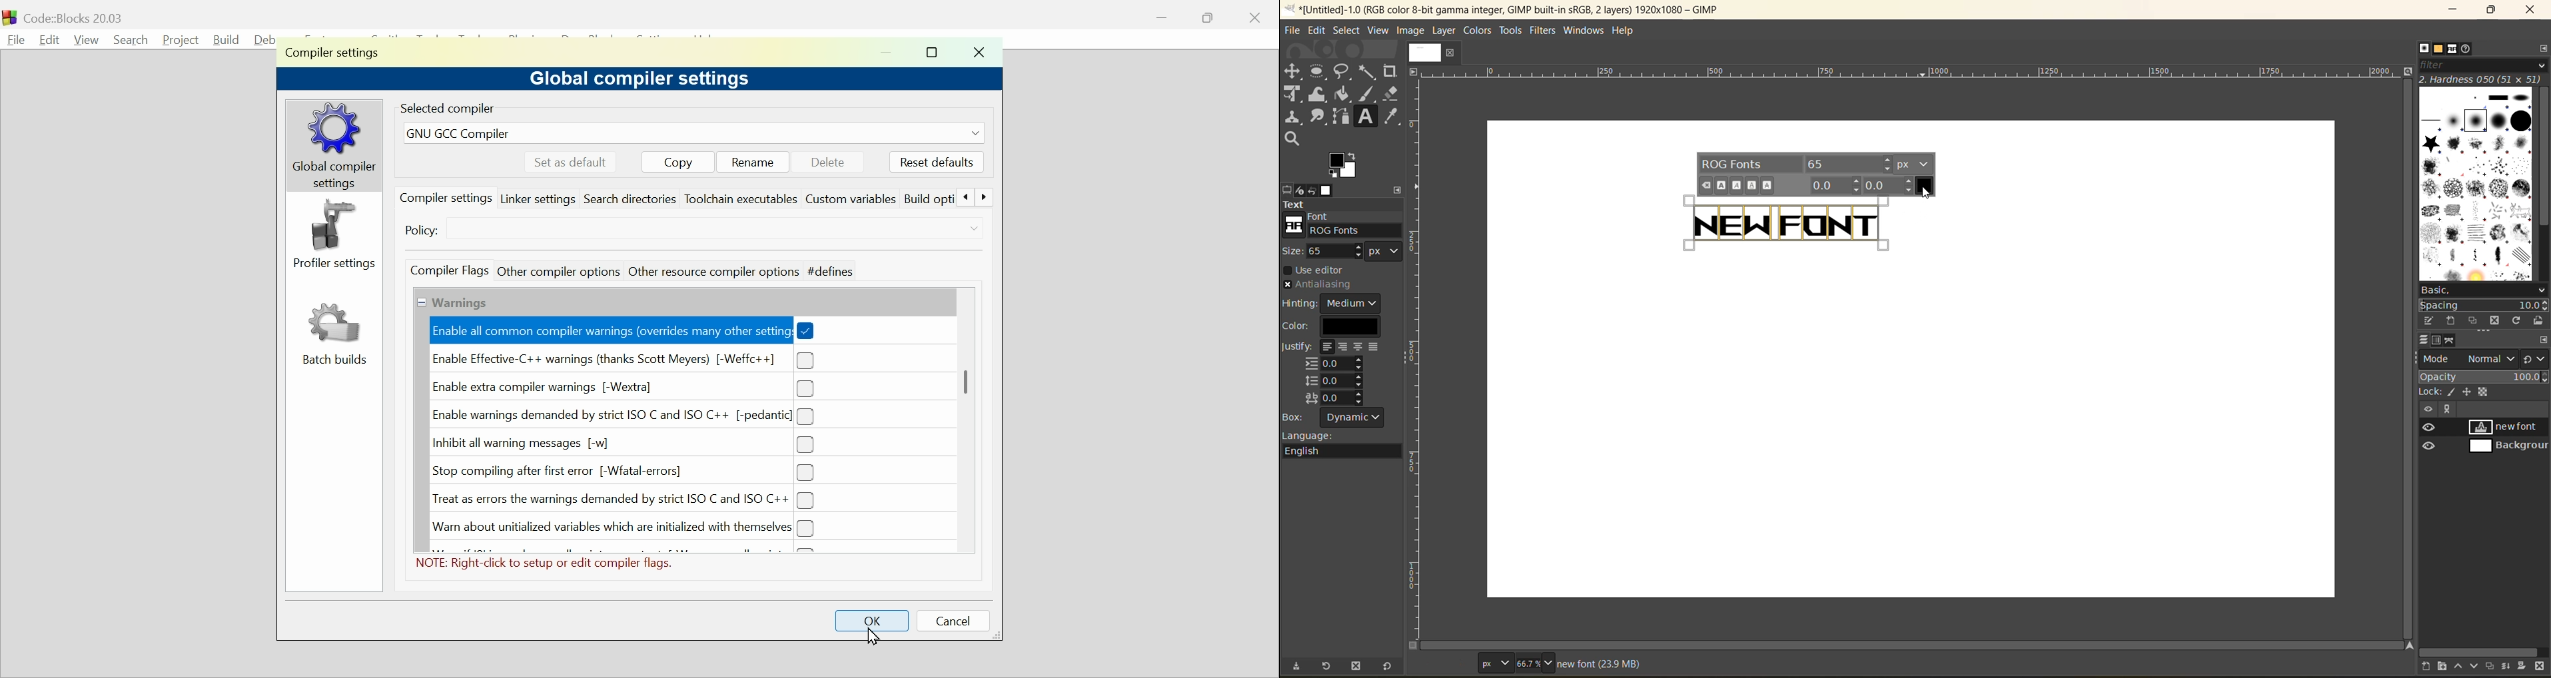 This screenshot has width=2576, height=700. I want to click on defines, so click(830, 271).